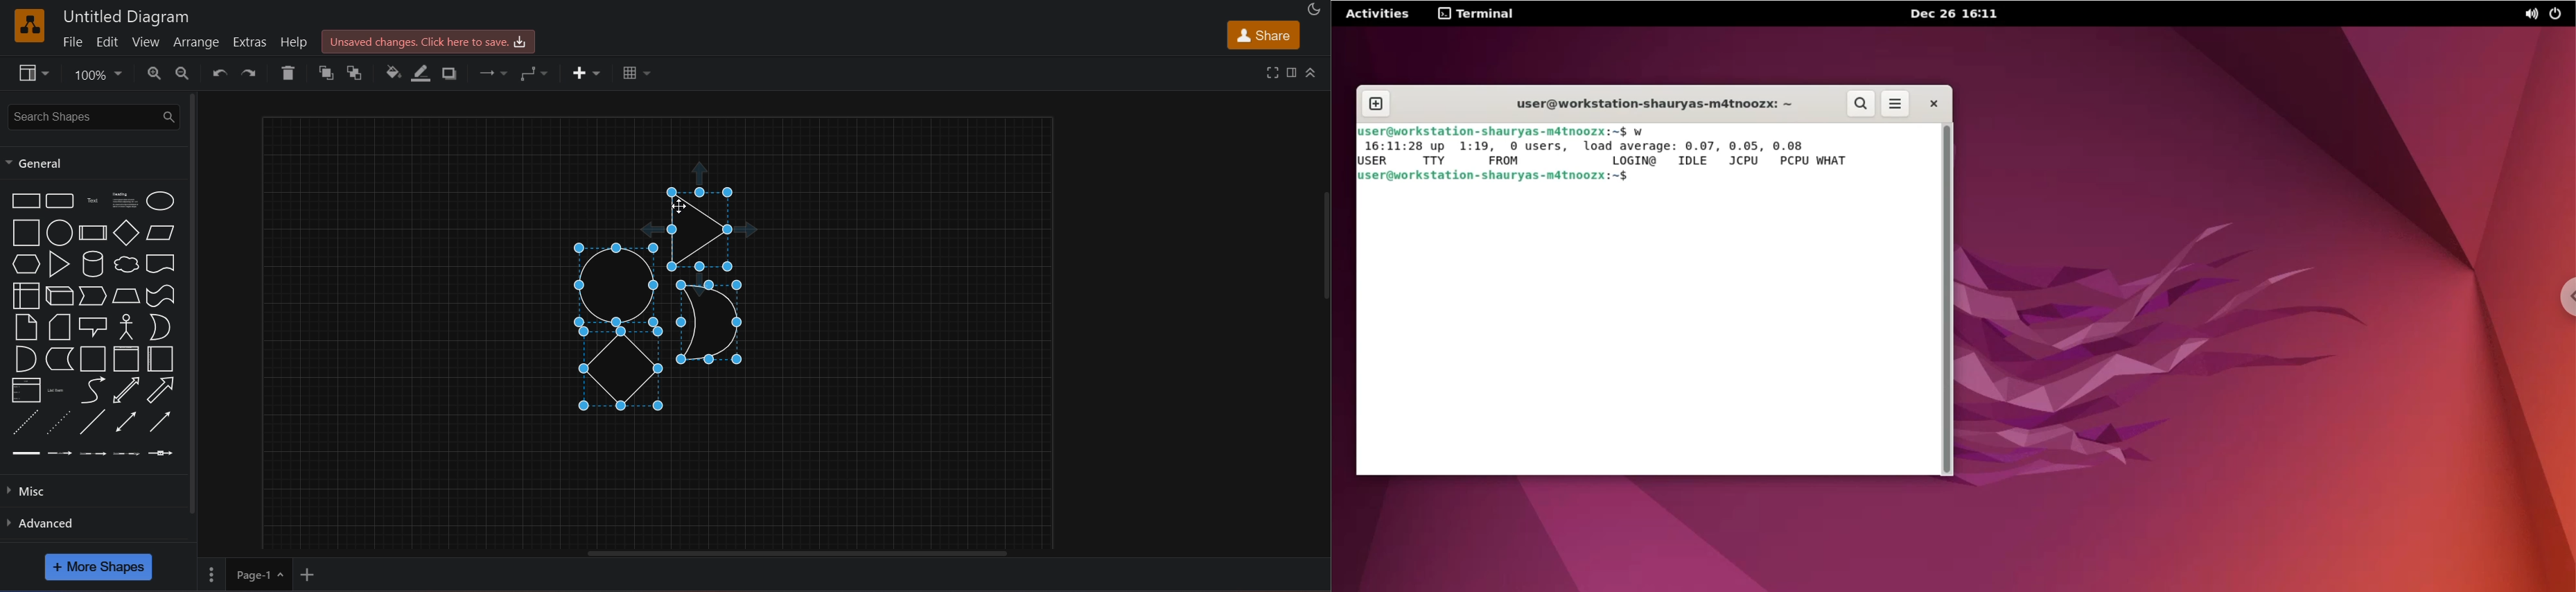 The height and width of the screenshot is (616, 2576). I want to click on logo, so click(30, 25).